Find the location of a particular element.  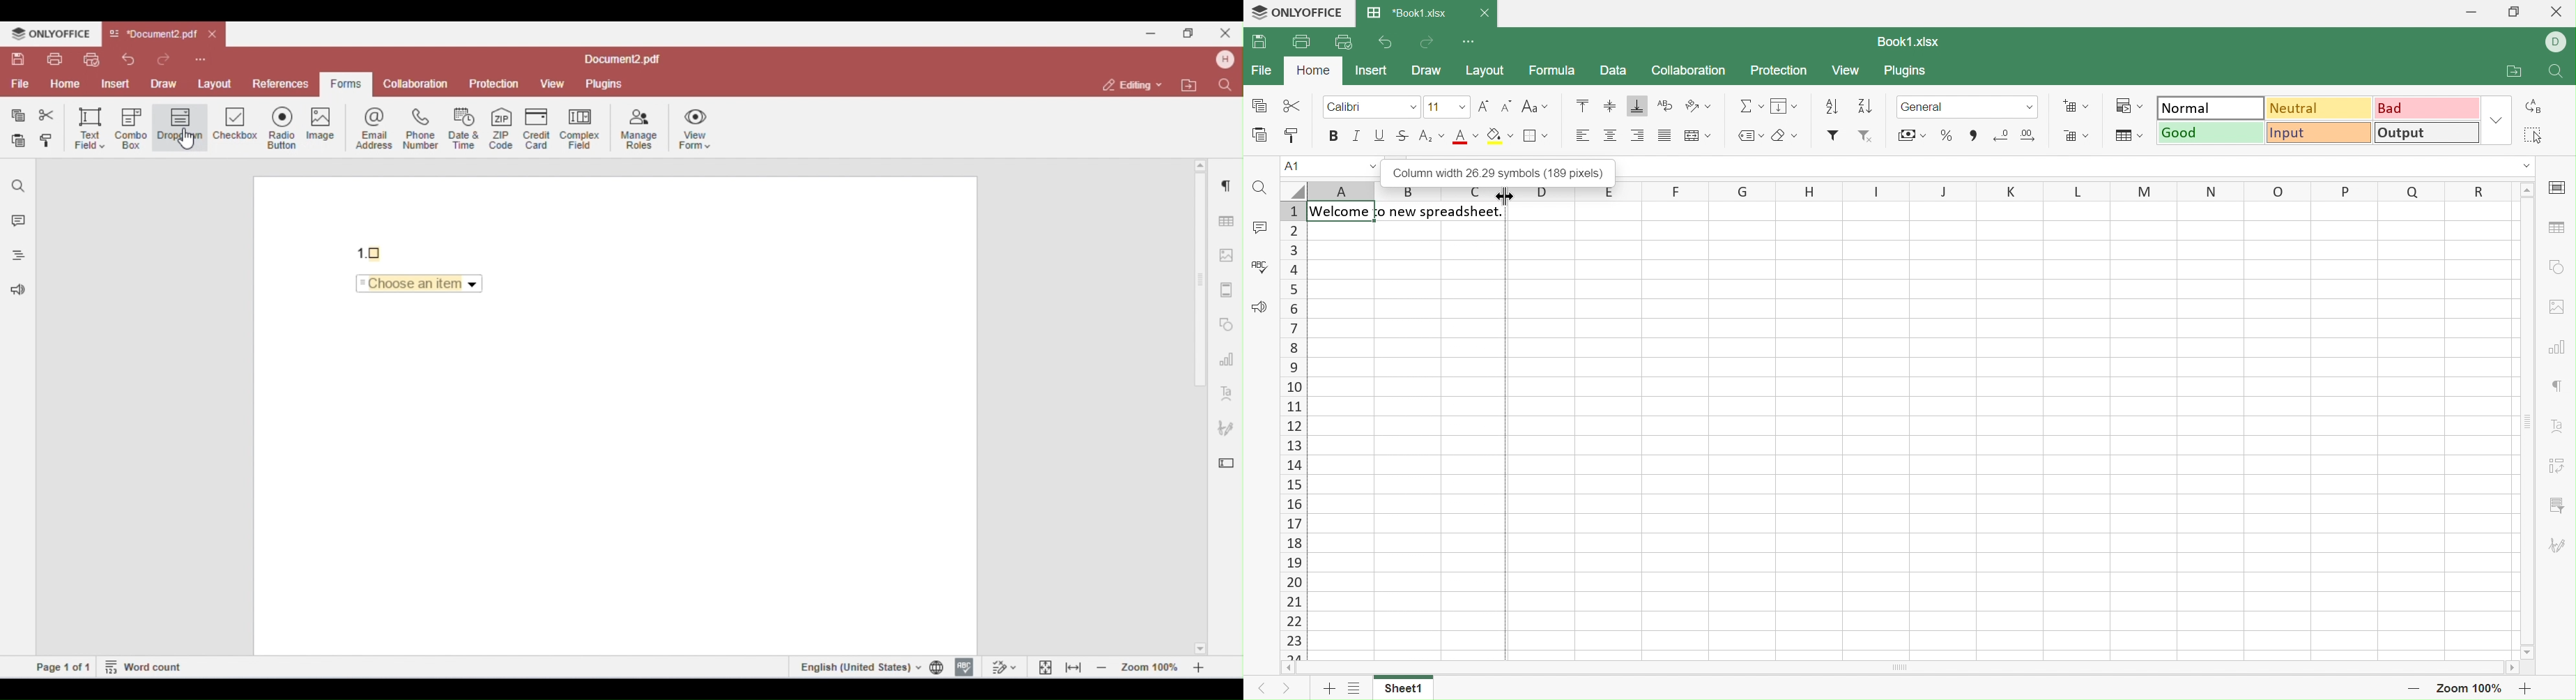

Accounting style is located at coordinates (1912, 134).